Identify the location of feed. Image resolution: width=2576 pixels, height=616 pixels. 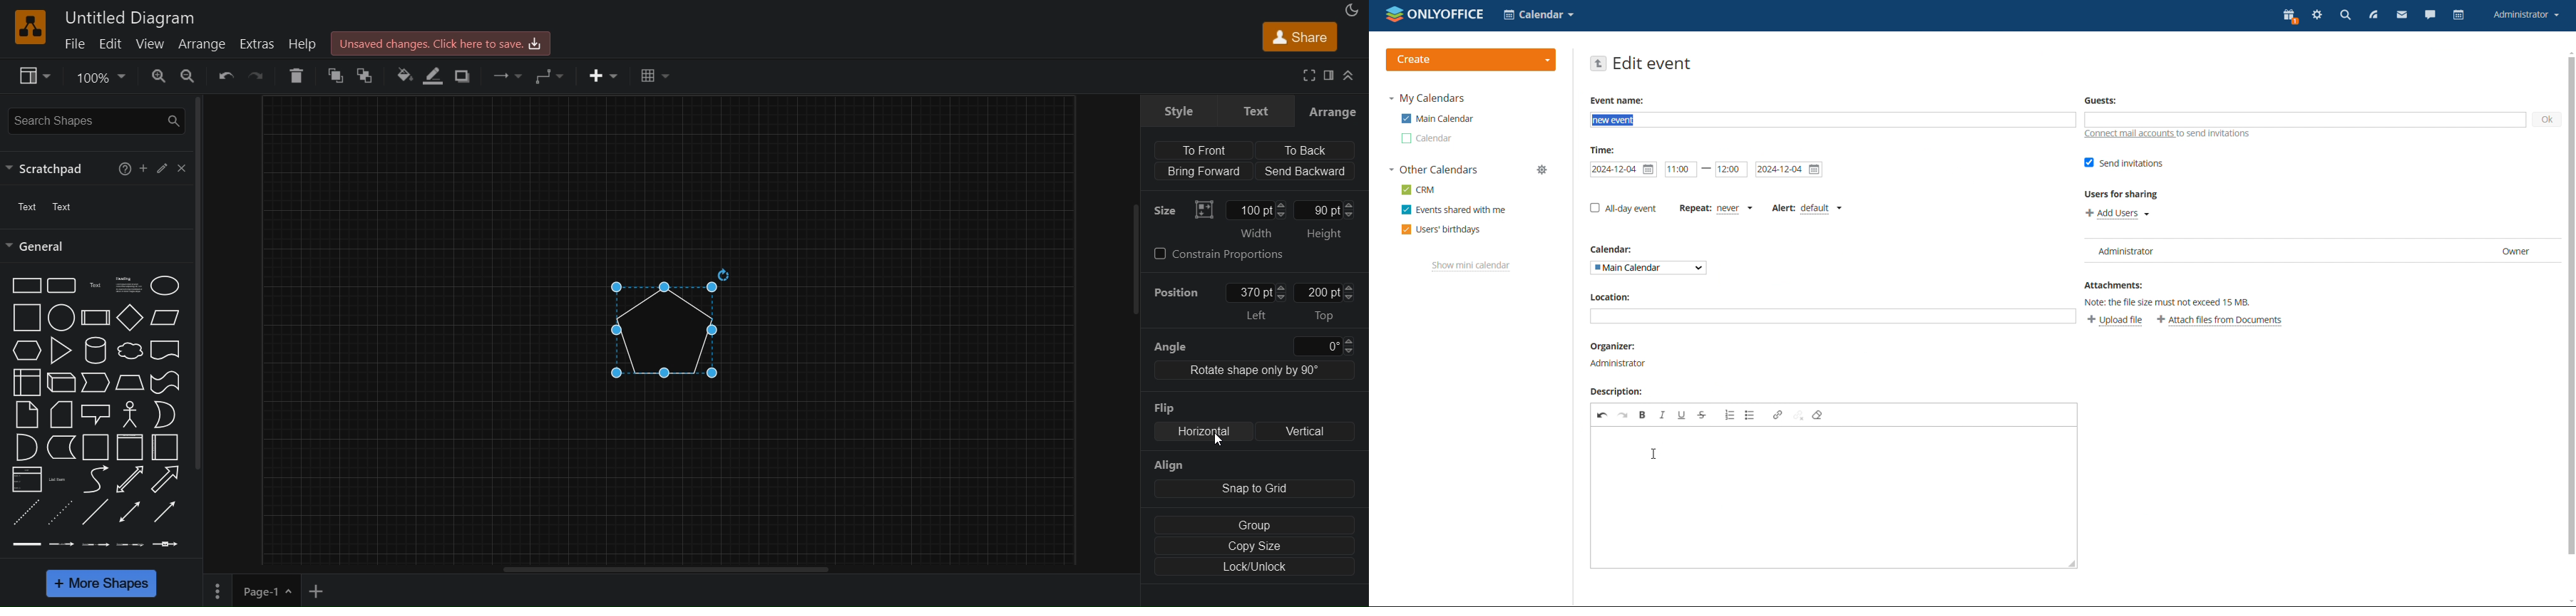
(2374, 16).